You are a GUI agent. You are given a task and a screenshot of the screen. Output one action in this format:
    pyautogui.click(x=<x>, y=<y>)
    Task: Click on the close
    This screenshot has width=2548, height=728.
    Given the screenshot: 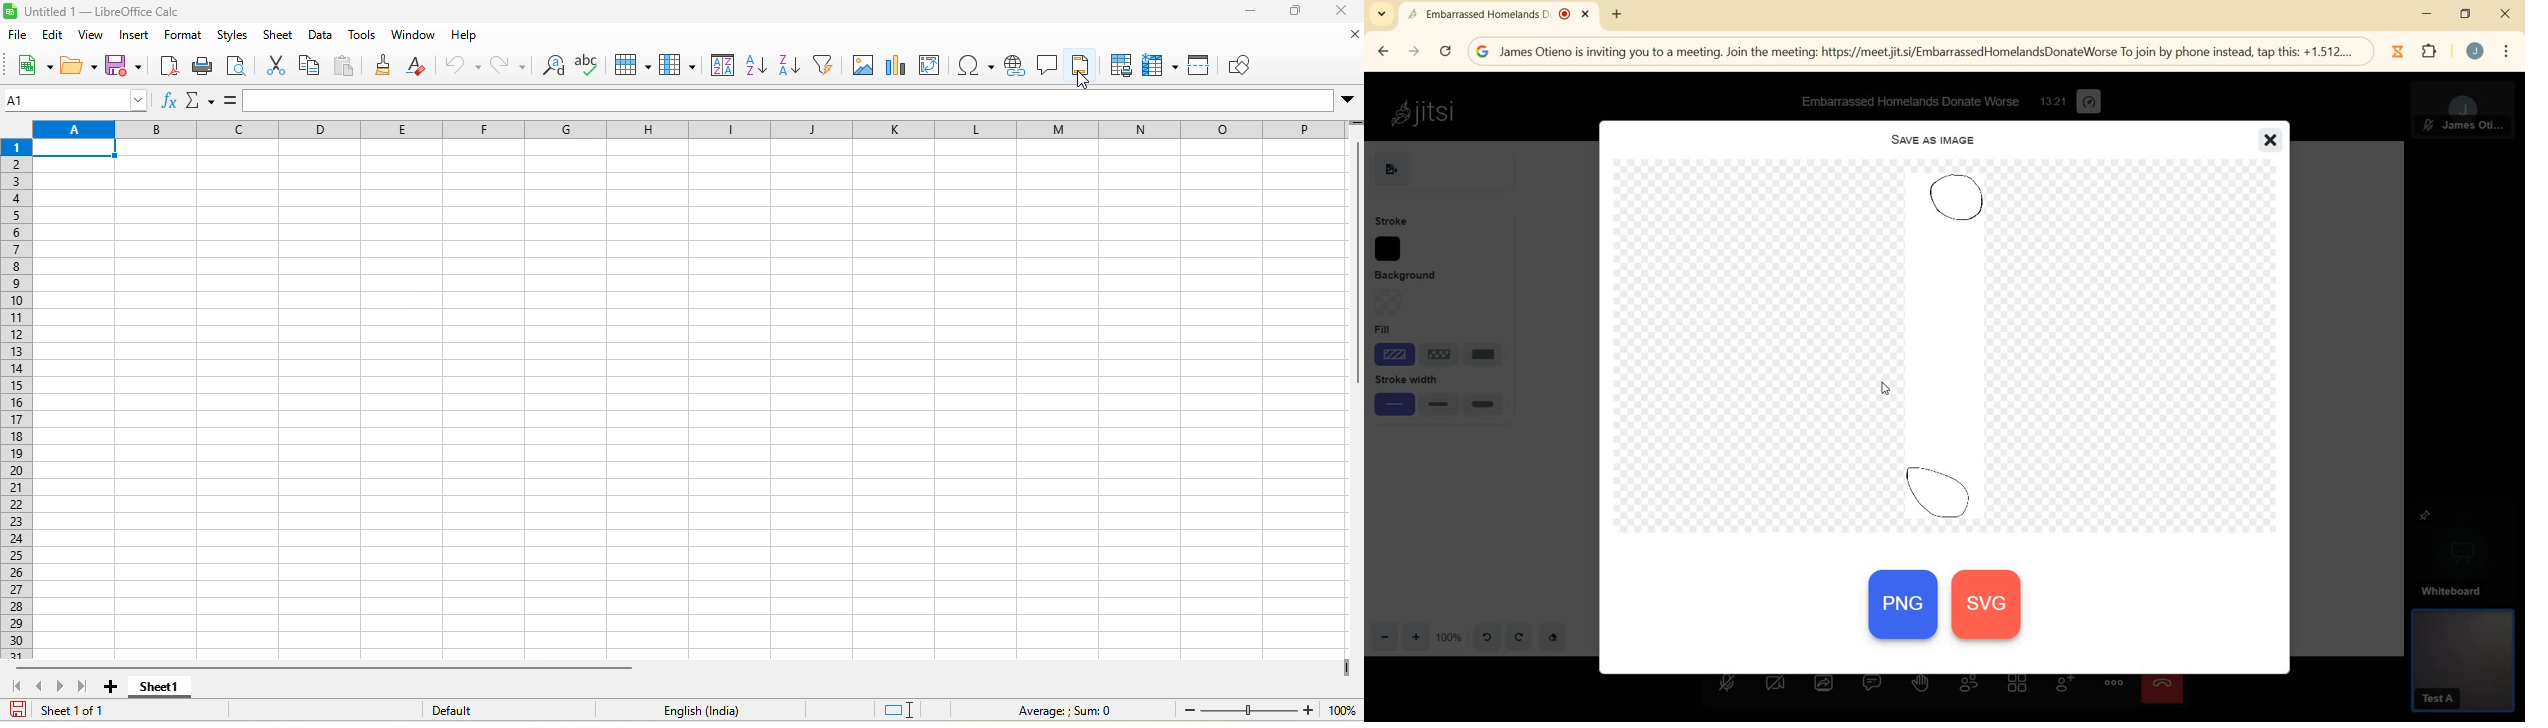 What is the action you would take?
    pyautogui.click(x=2505, y=15)
    